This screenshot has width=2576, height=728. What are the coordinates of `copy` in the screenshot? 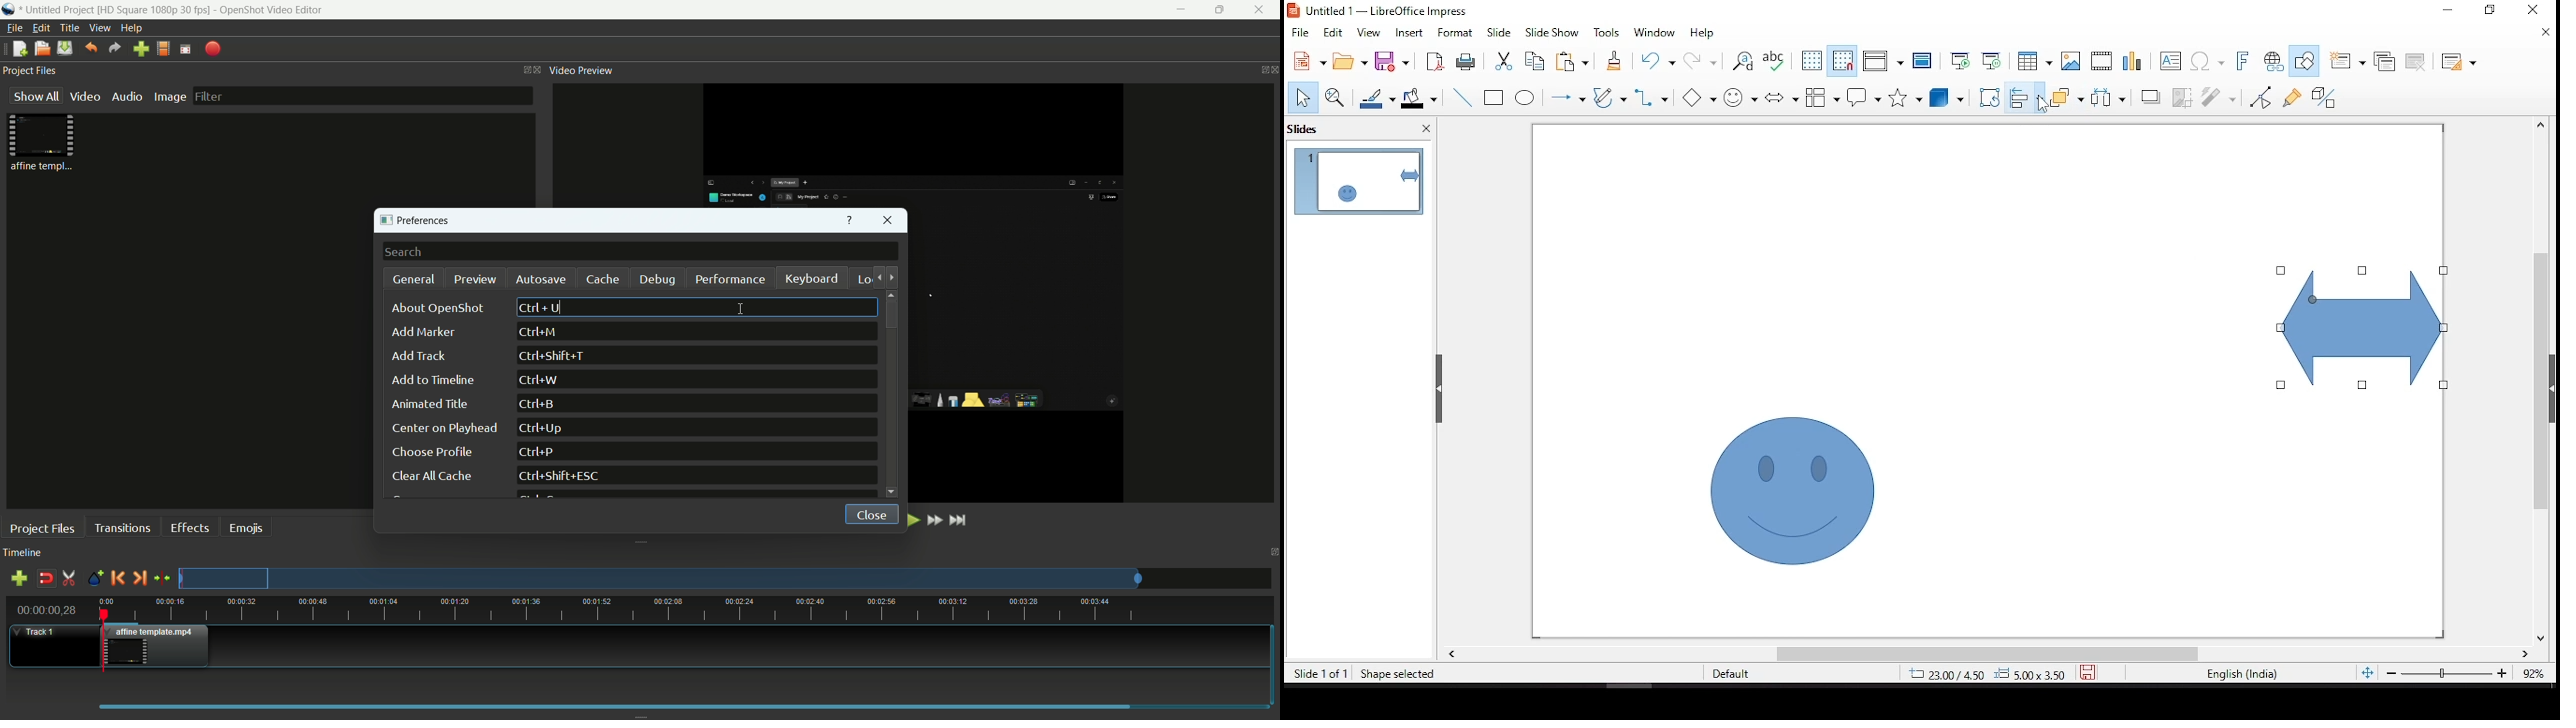 It's located at (1531, 61).